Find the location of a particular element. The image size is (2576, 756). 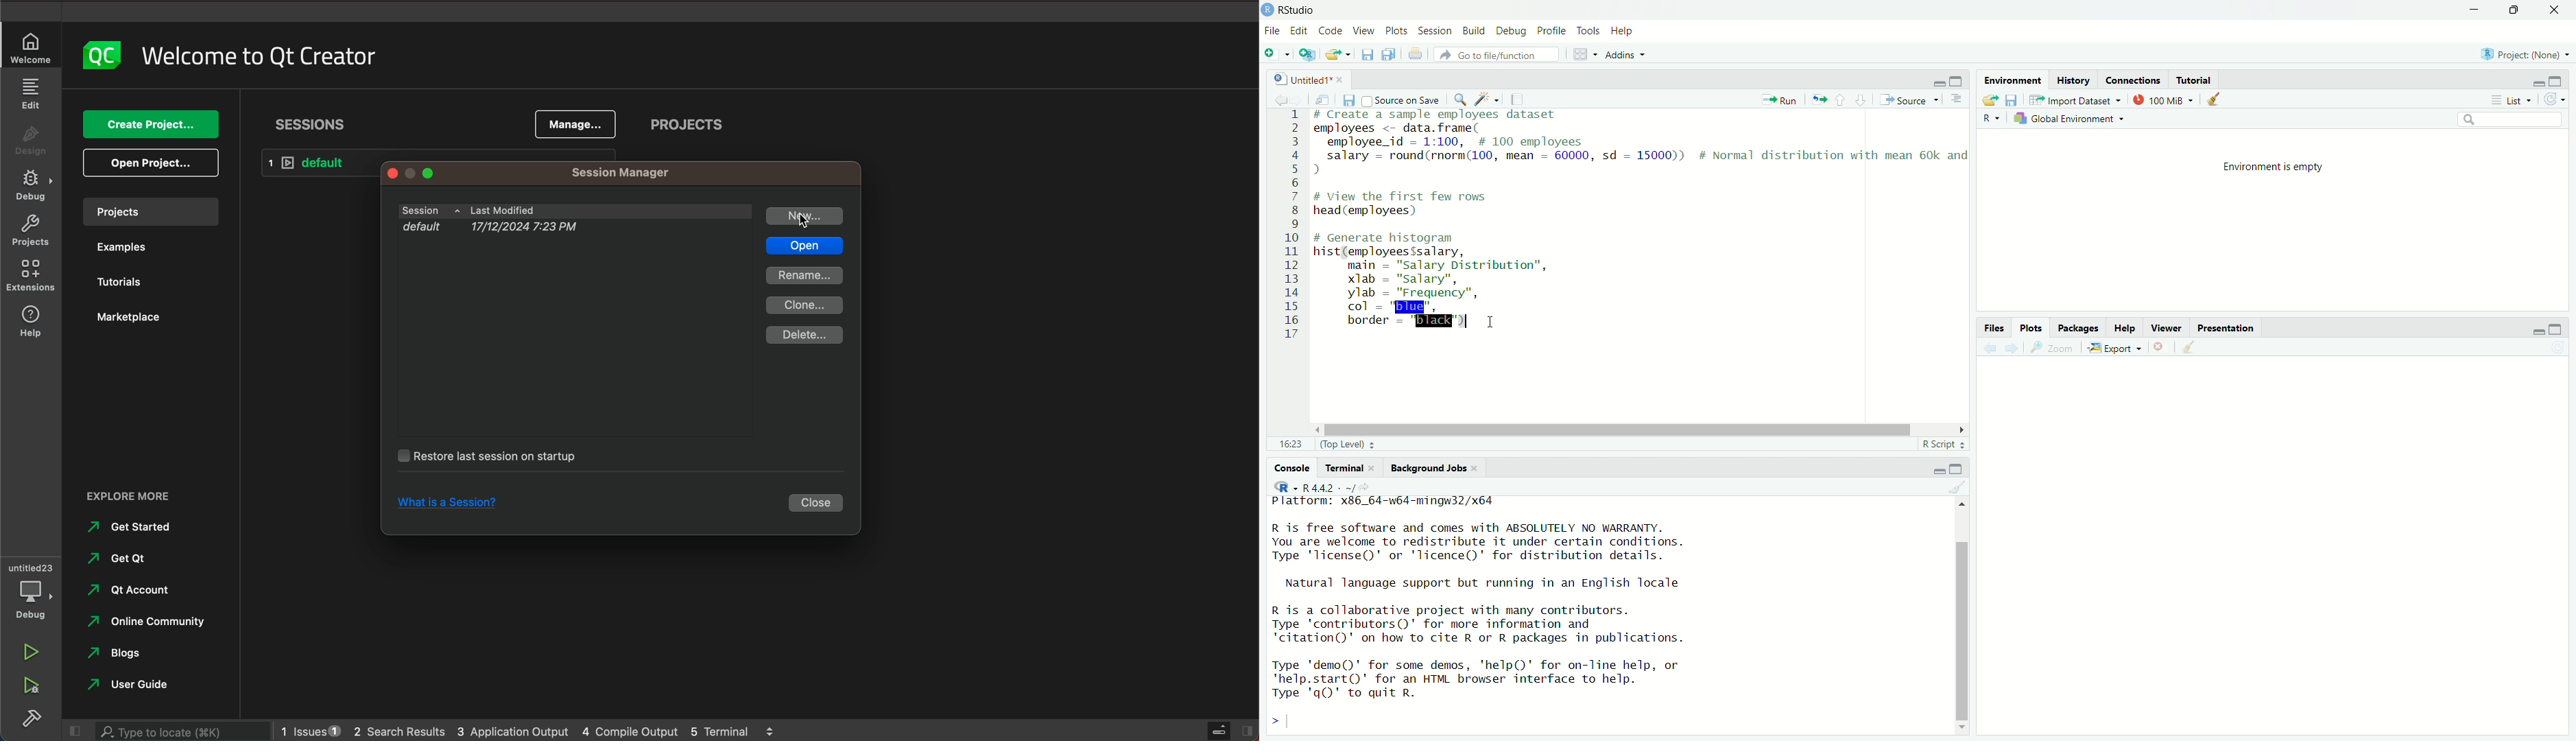

run debug is located at coordinates (29, 685).